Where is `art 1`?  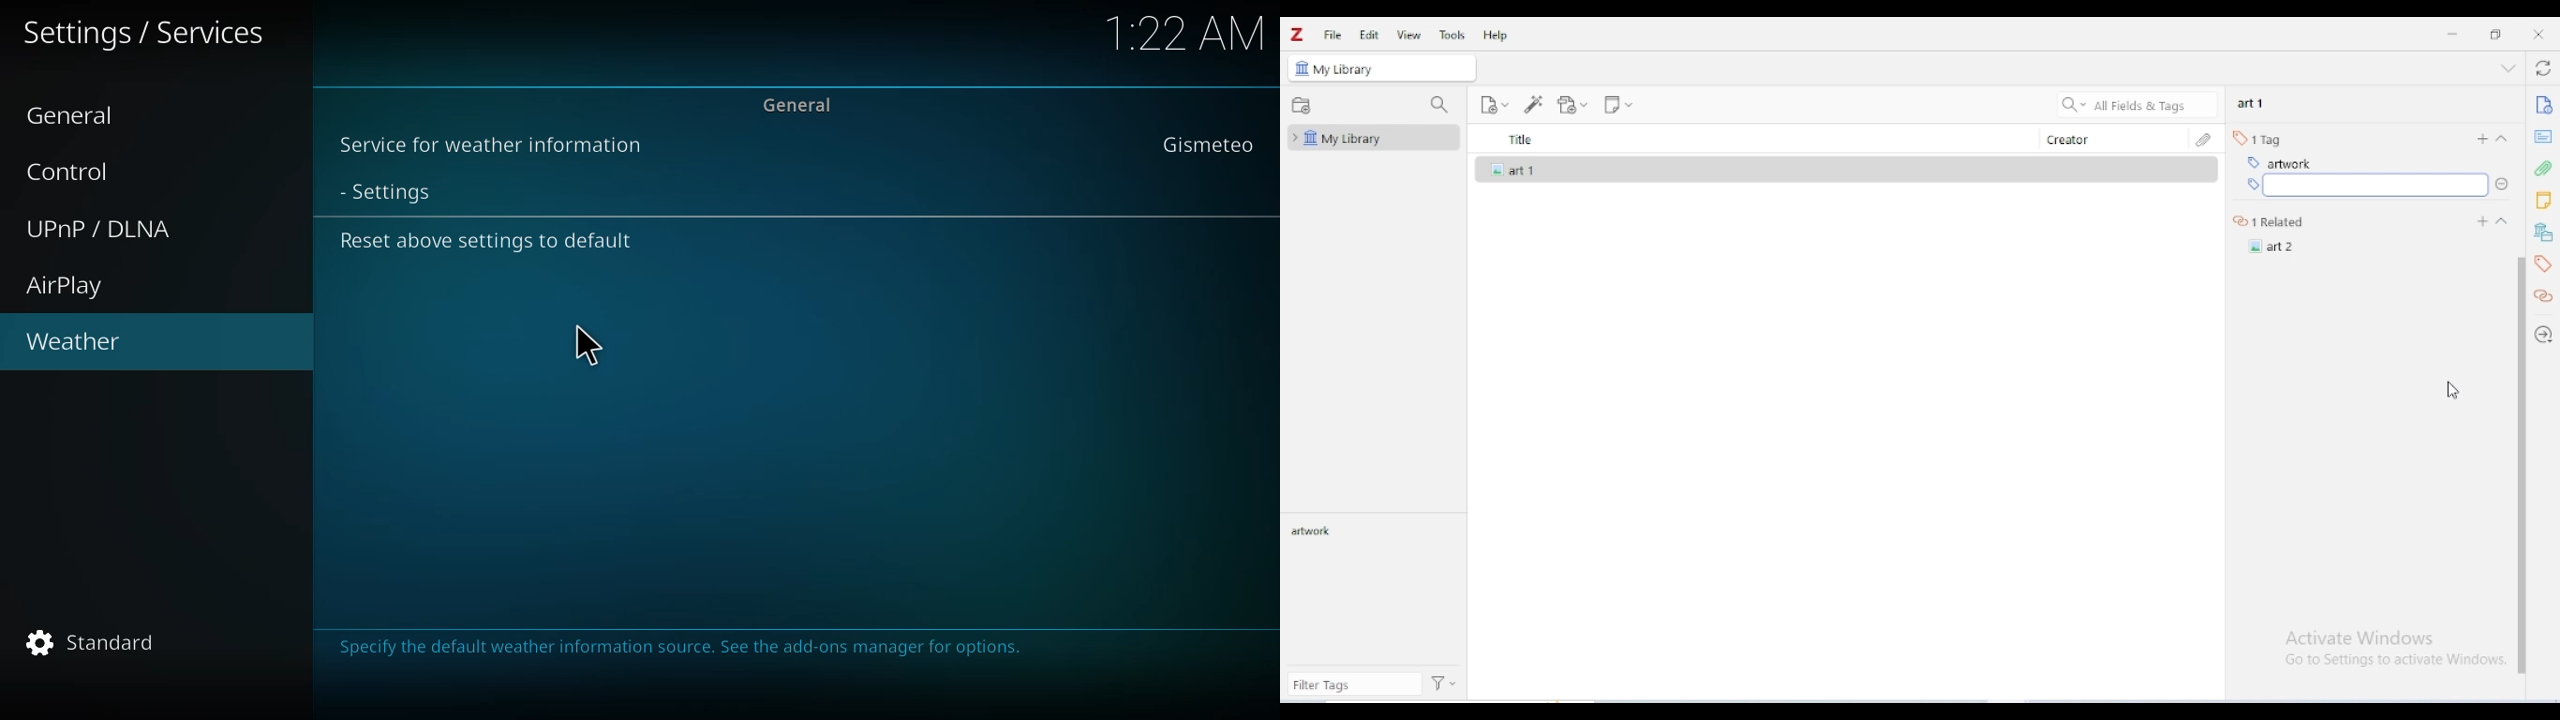
art 1 is located at coordinates (2251, 102).